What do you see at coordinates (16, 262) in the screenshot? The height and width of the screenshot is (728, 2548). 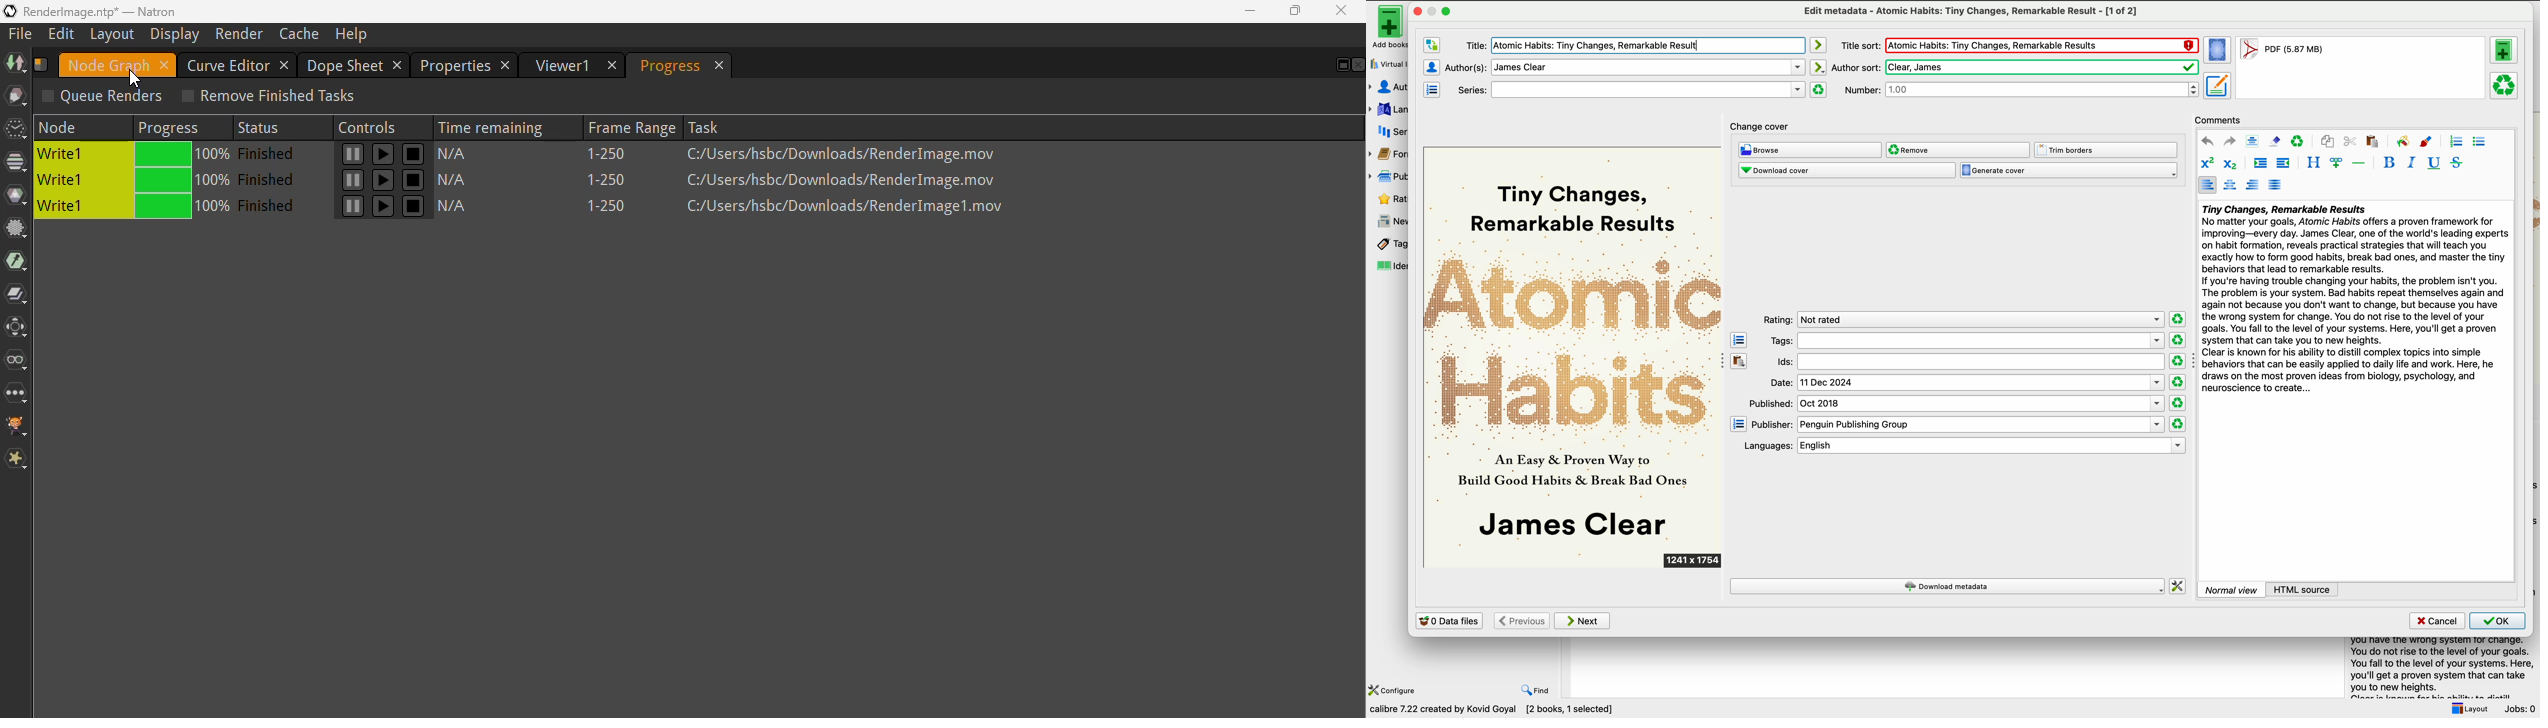 I see `keyer` at bounding box center [16, 262].